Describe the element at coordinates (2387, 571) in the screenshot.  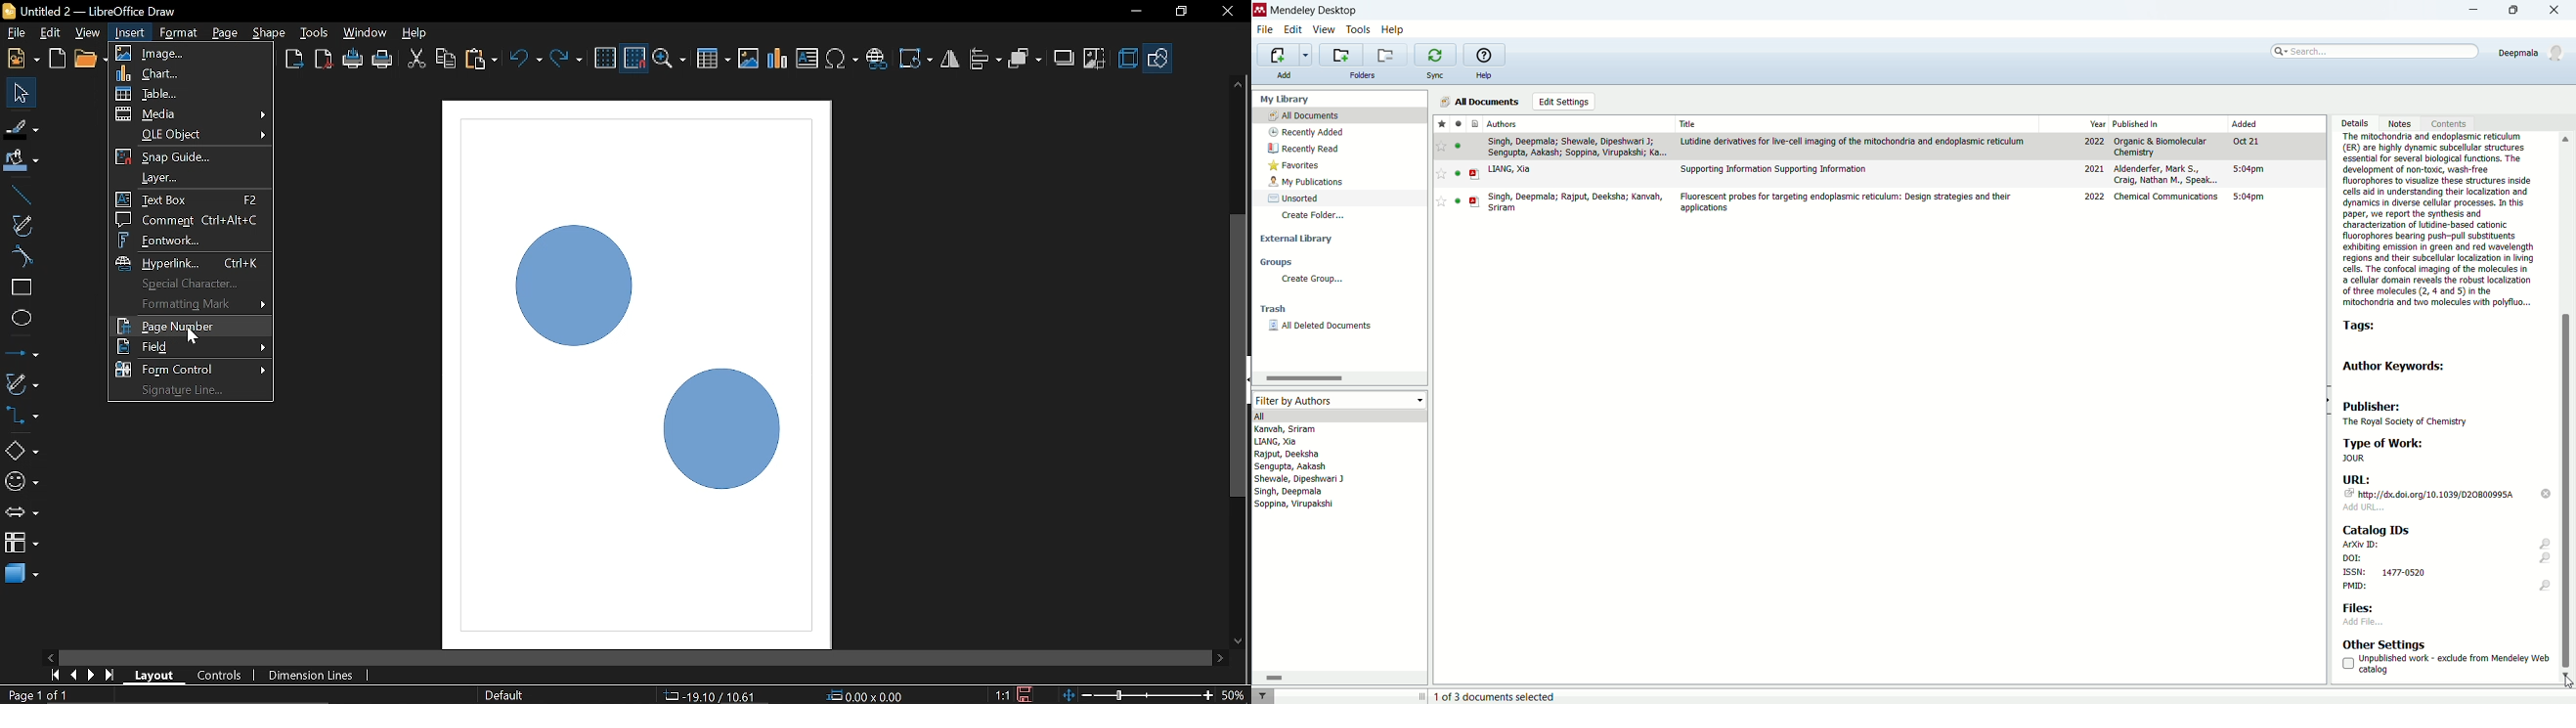
I see `ISSN: 1477-0520` at that location.